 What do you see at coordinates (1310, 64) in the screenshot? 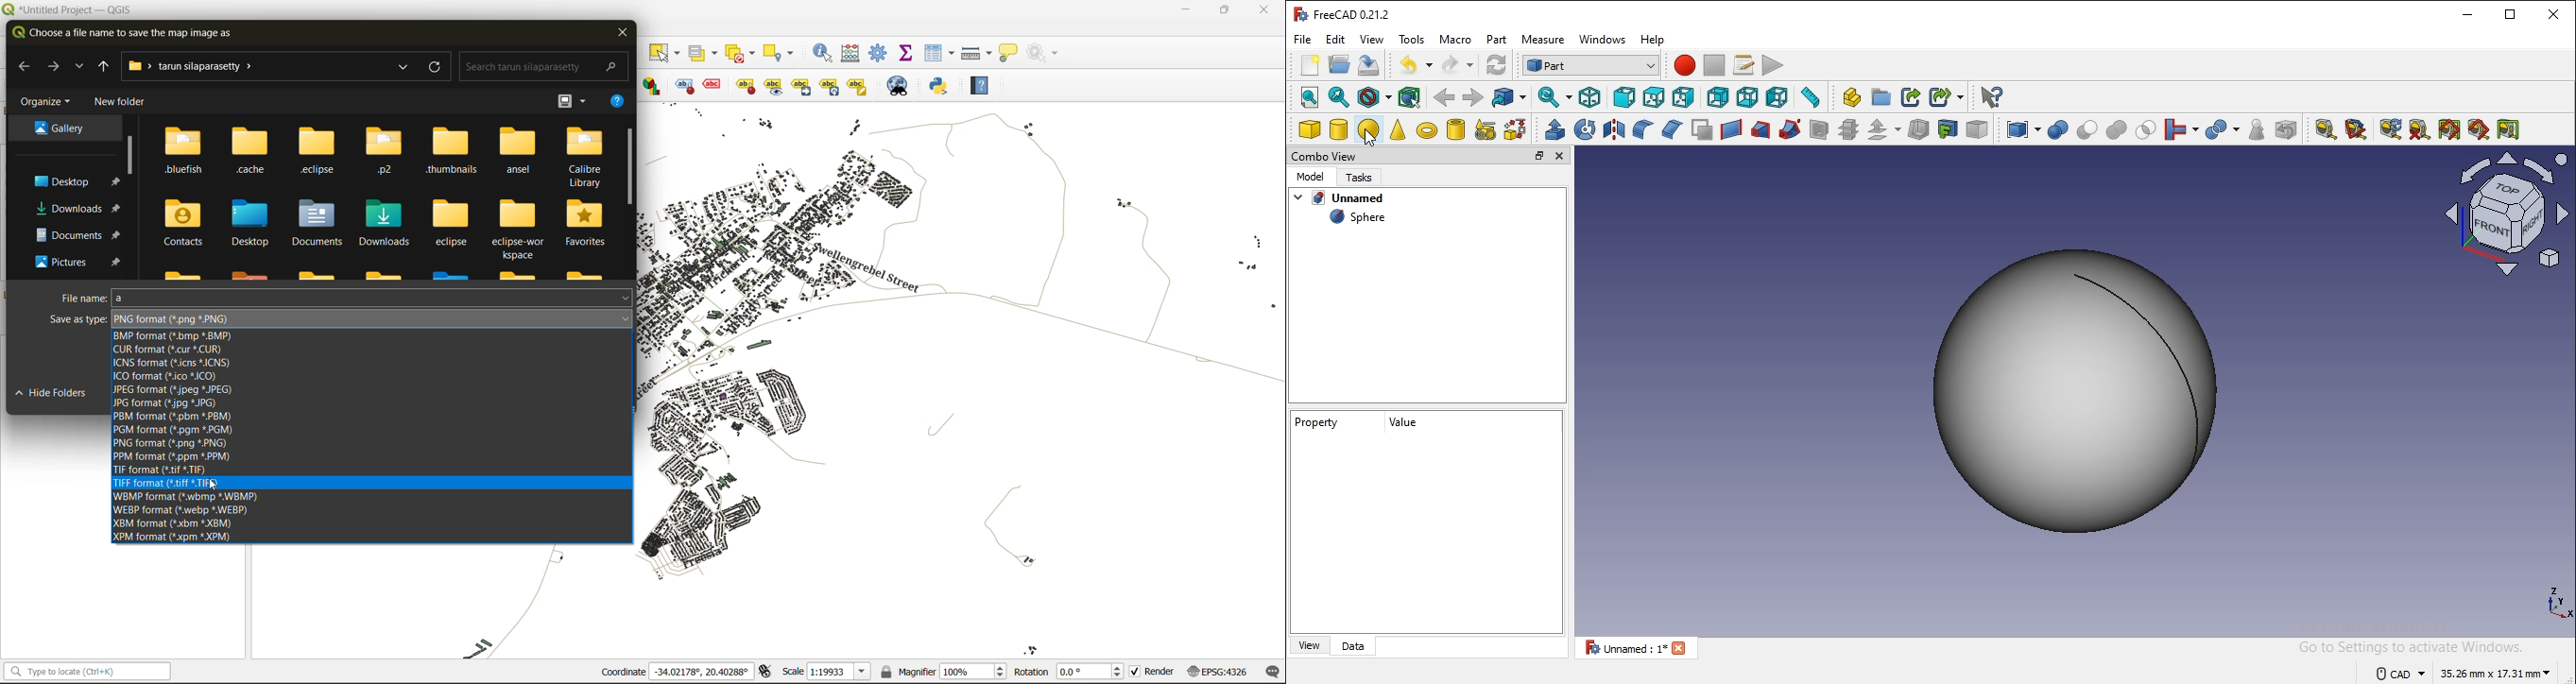
I see `new` at bounding box center [1310, 64].